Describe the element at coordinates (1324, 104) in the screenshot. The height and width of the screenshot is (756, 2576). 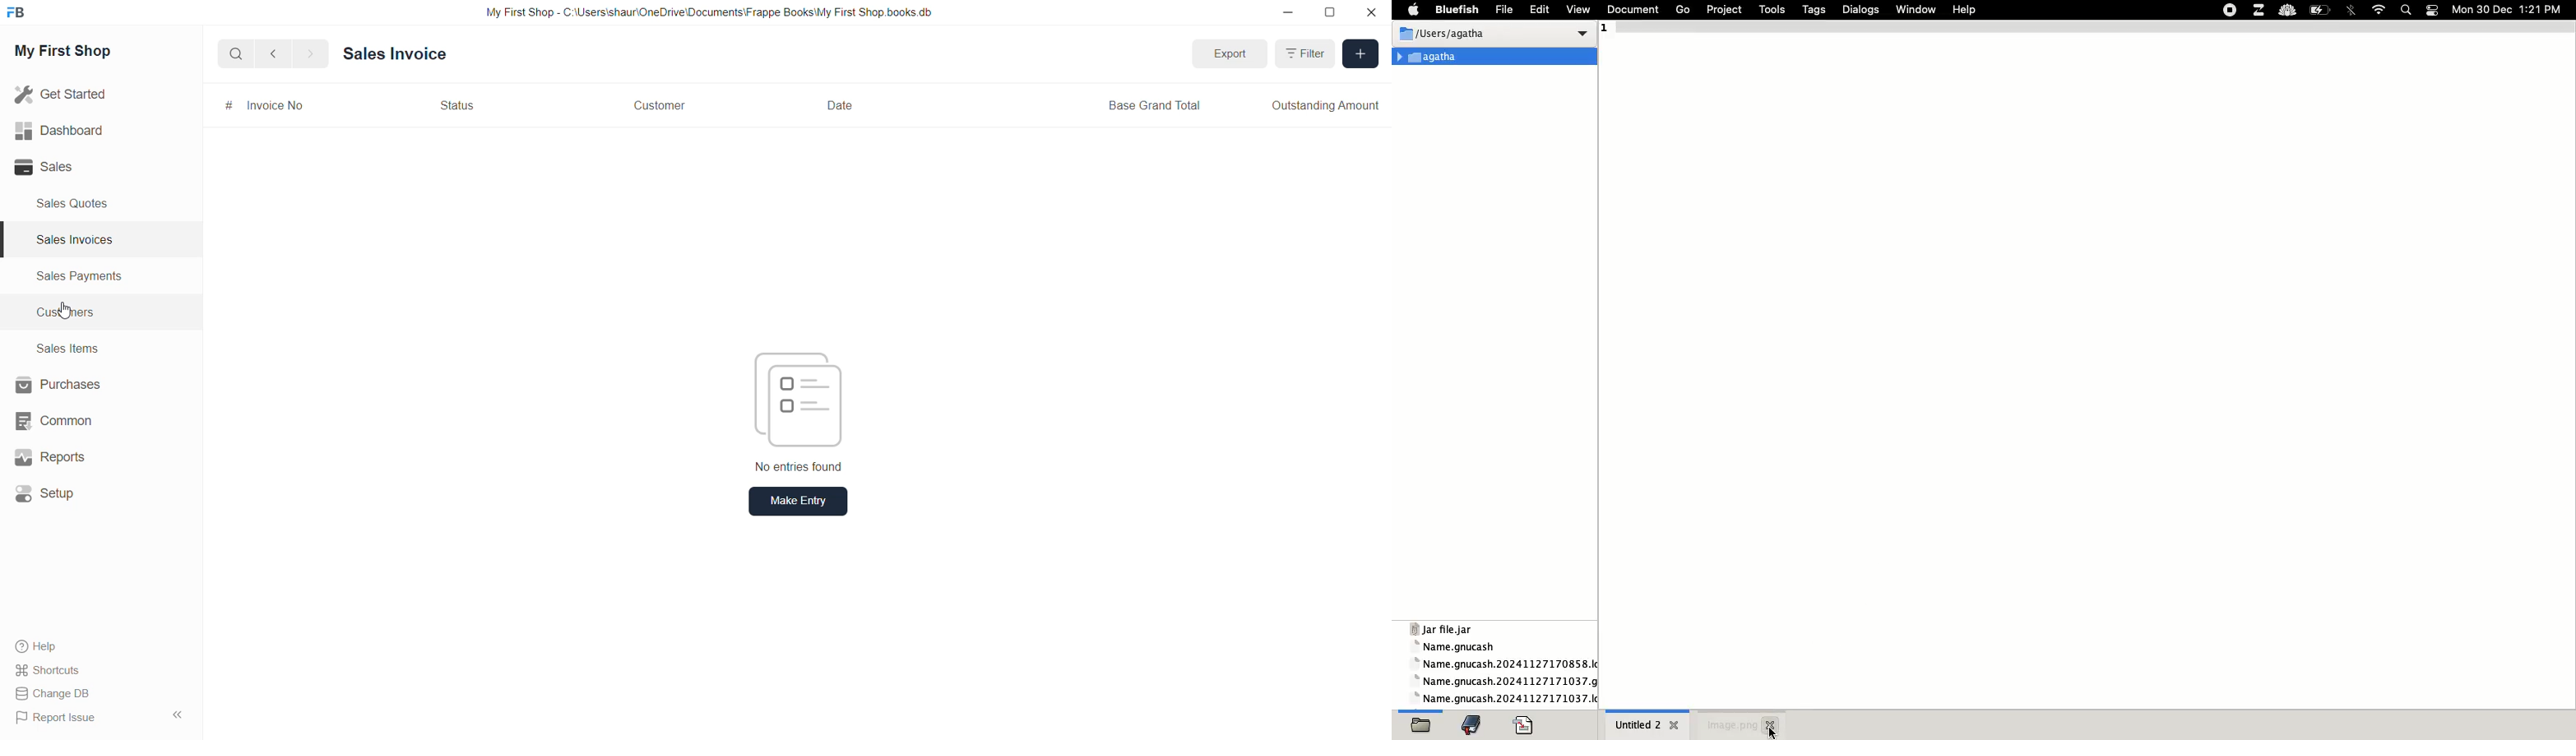
I see `Outstanding Amount` at that location.